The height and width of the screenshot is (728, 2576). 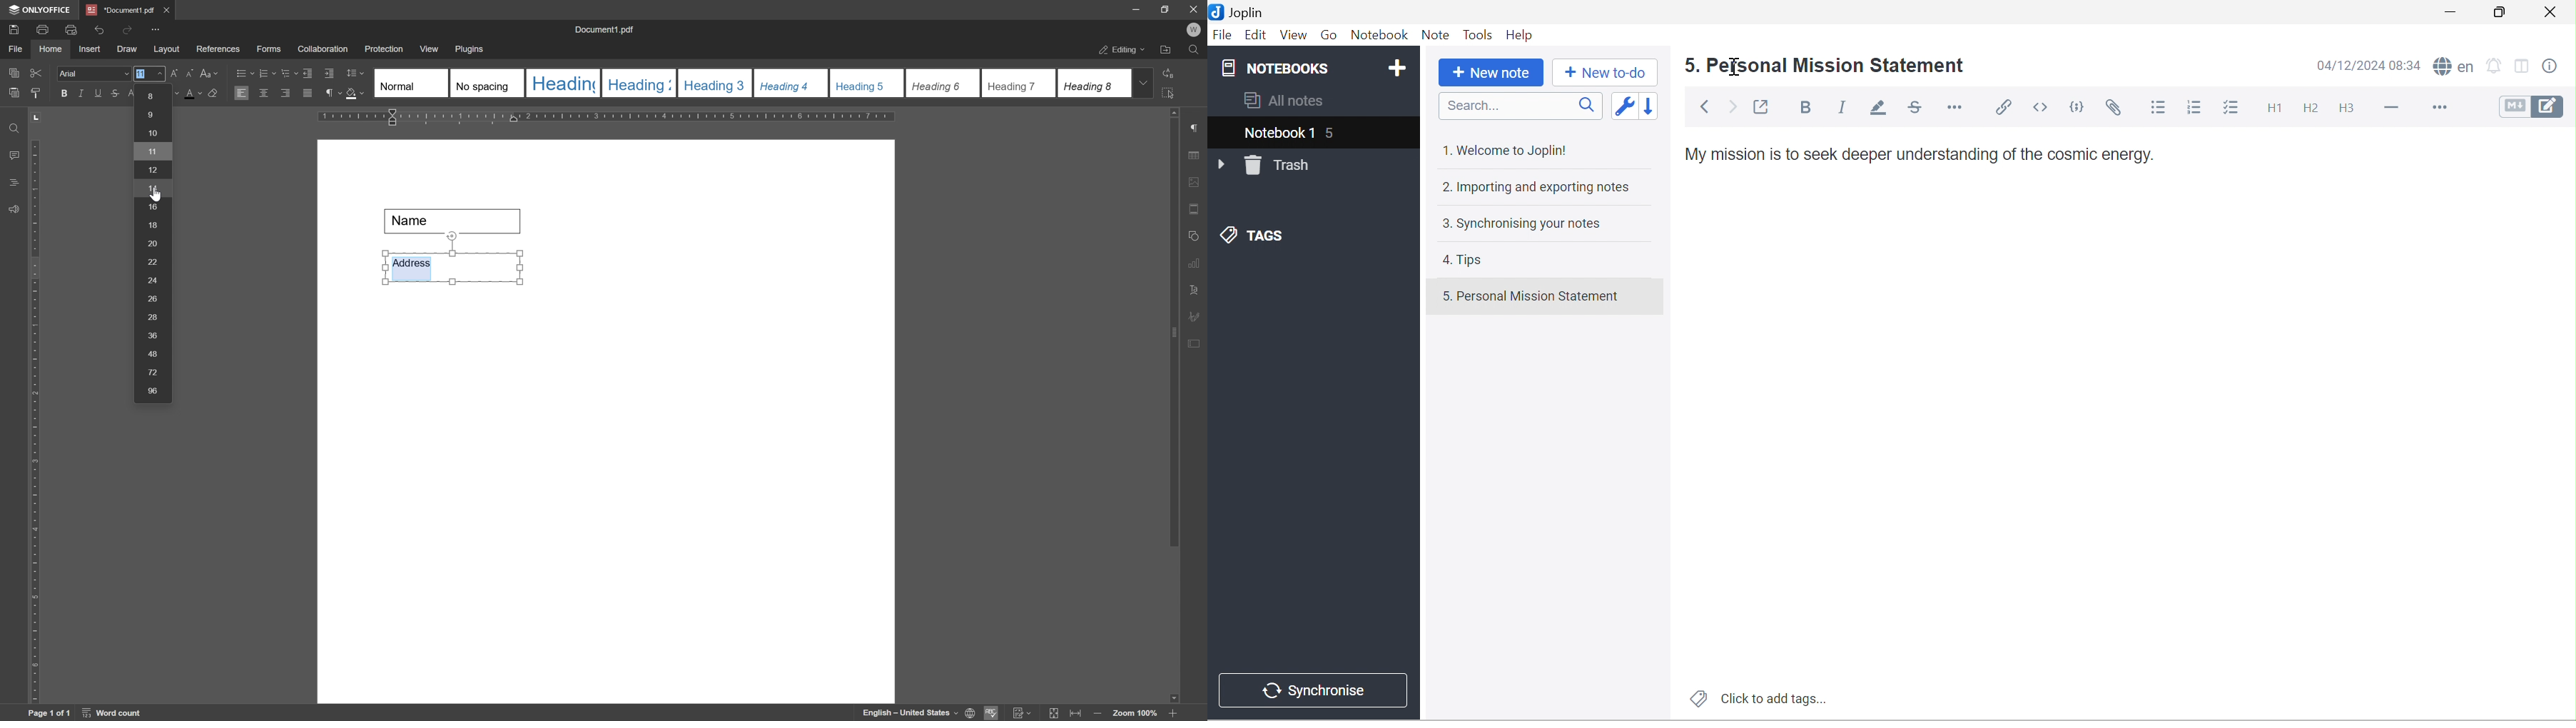 I want to click on TAGS, so click(x=1252, y=233).